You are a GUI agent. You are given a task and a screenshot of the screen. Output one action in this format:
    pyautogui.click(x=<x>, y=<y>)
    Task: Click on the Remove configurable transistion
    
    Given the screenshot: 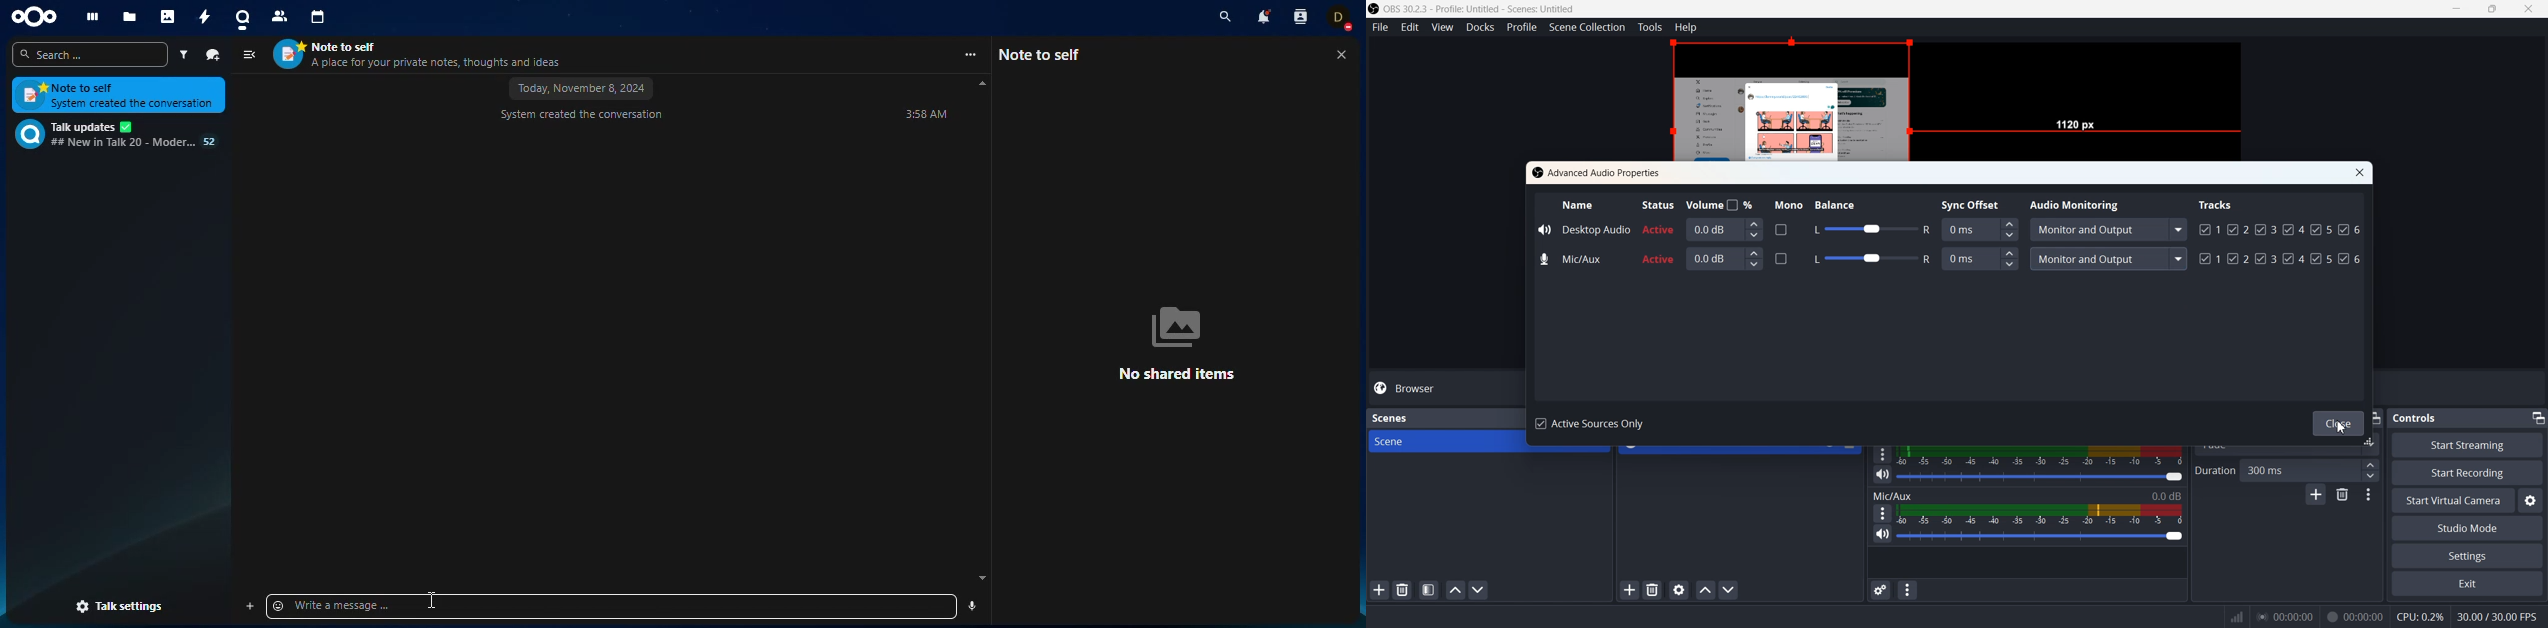 What is the action you would take?
    pyautogui.click(x=2344, y=496)
    